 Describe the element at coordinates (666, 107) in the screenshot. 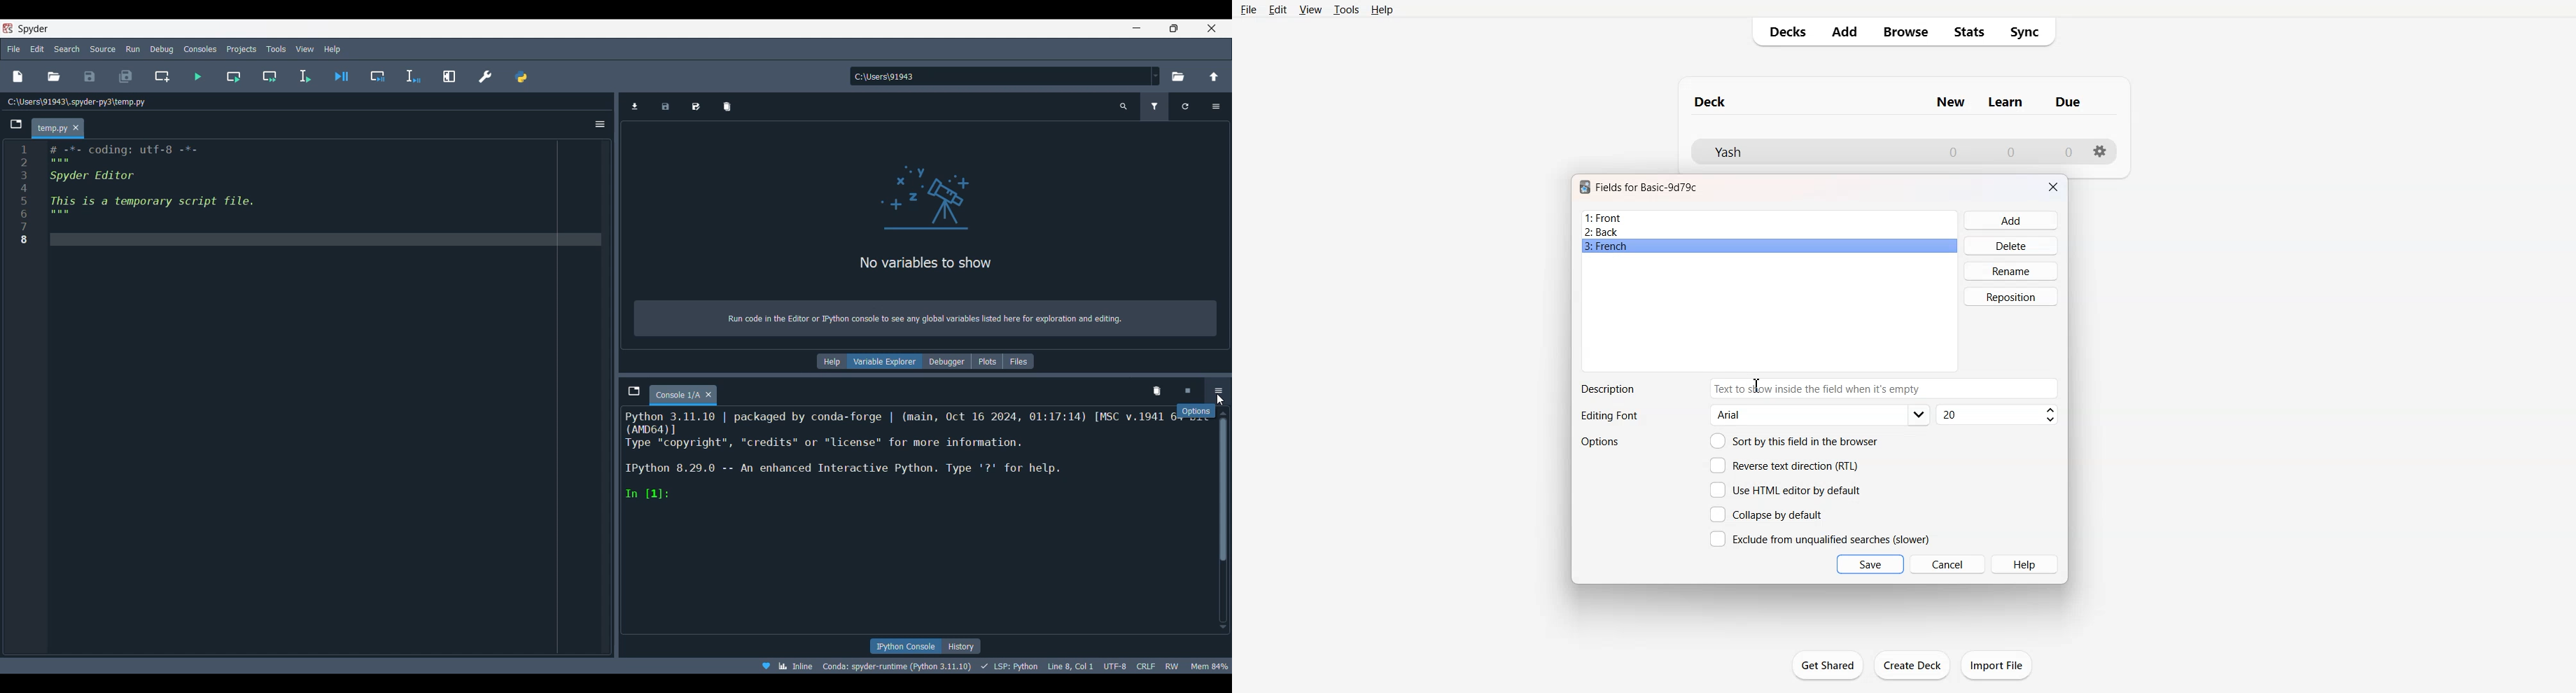

I see `Save data` at that location.